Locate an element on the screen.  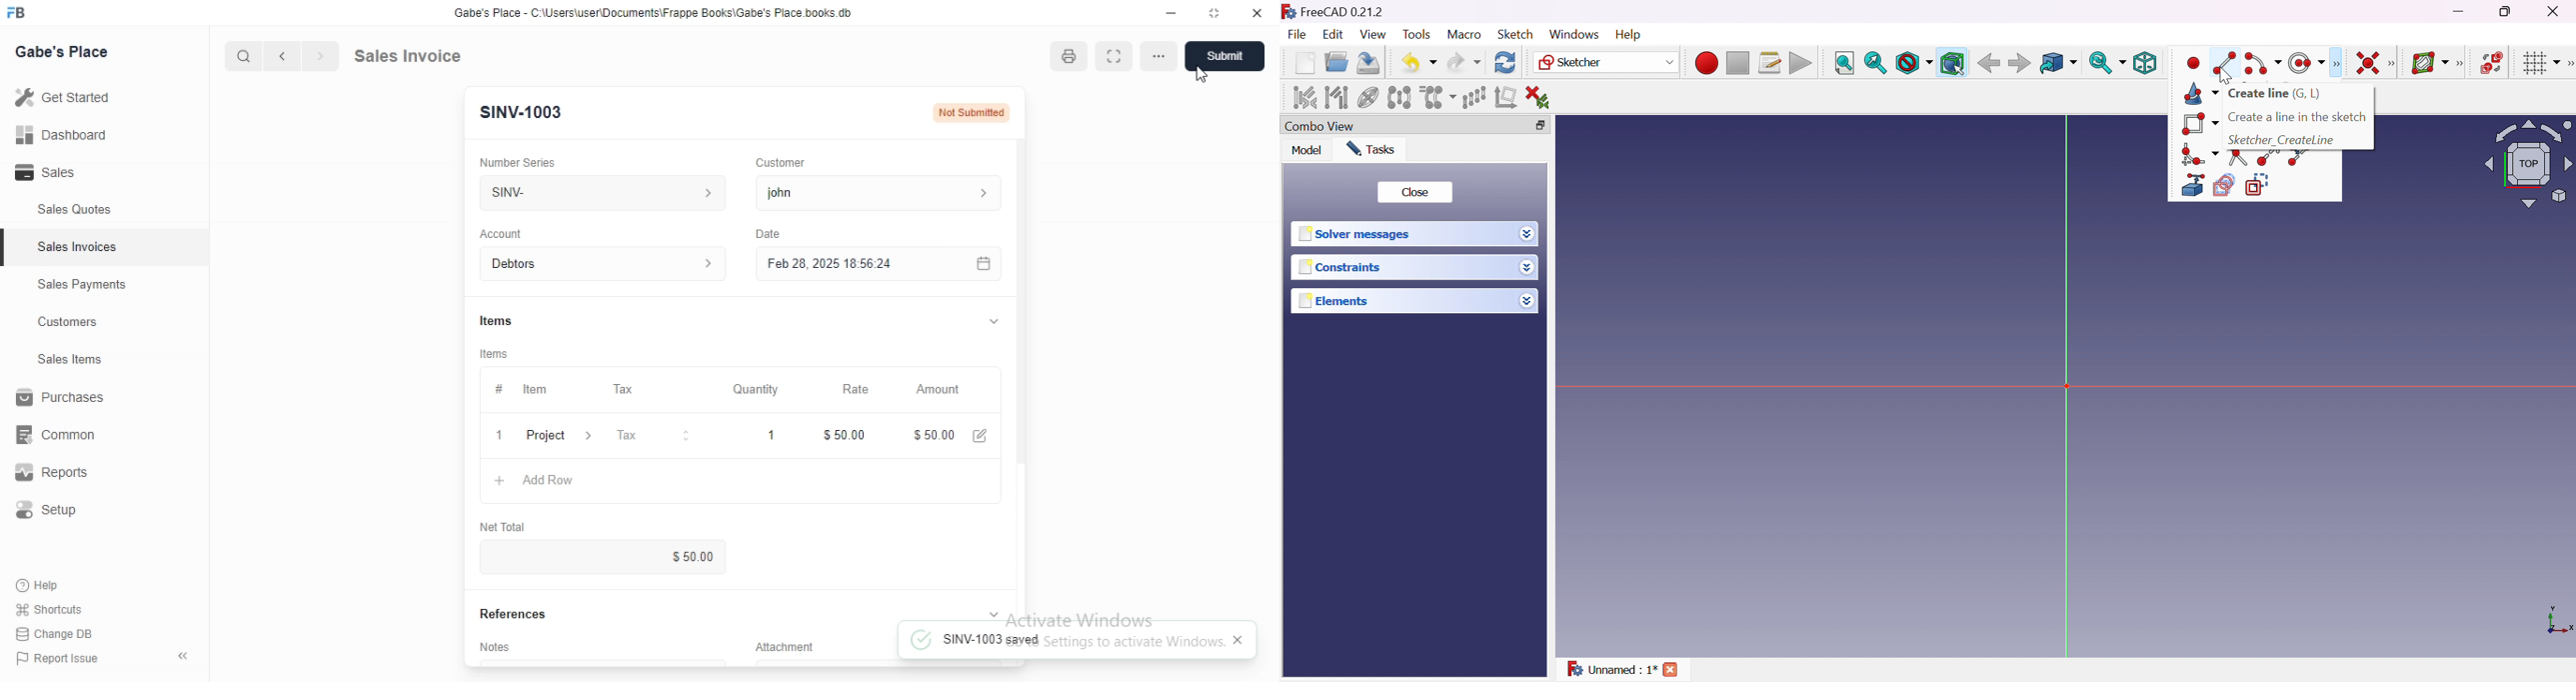
1 is located at coordinates (499, 435).